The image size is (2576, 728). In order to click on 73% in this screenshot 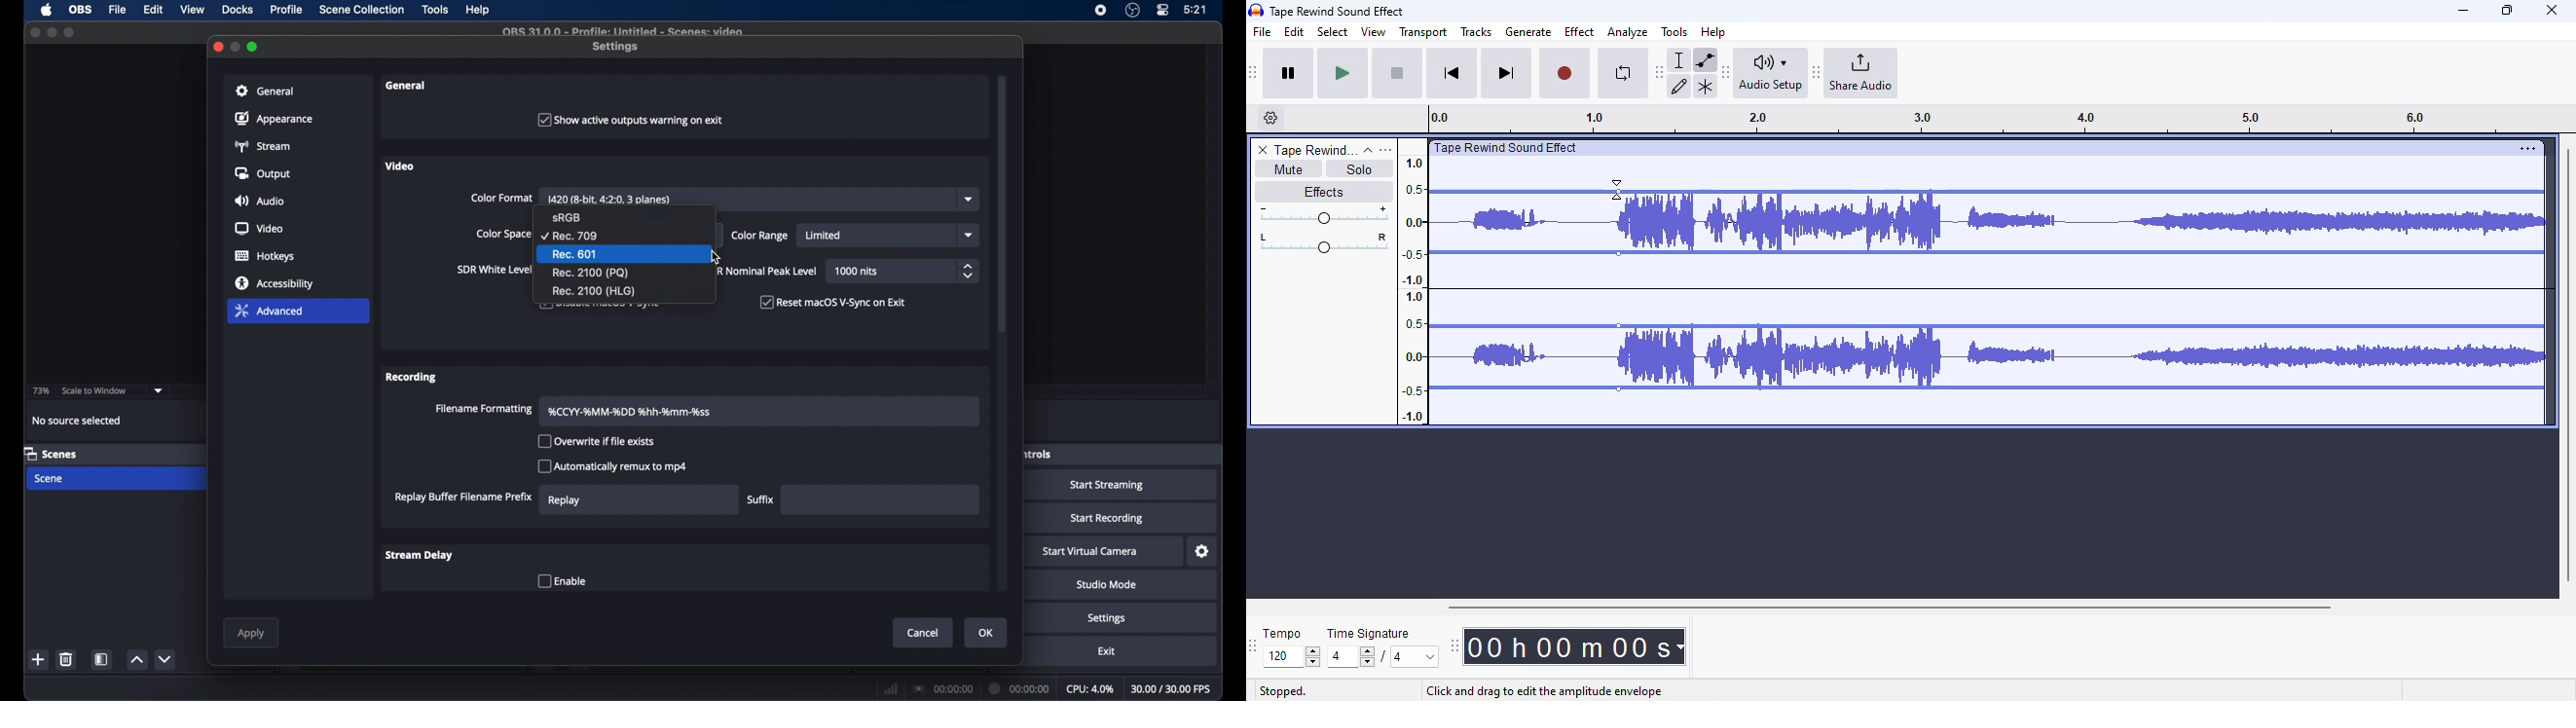, I will do `click(40, 391)`.